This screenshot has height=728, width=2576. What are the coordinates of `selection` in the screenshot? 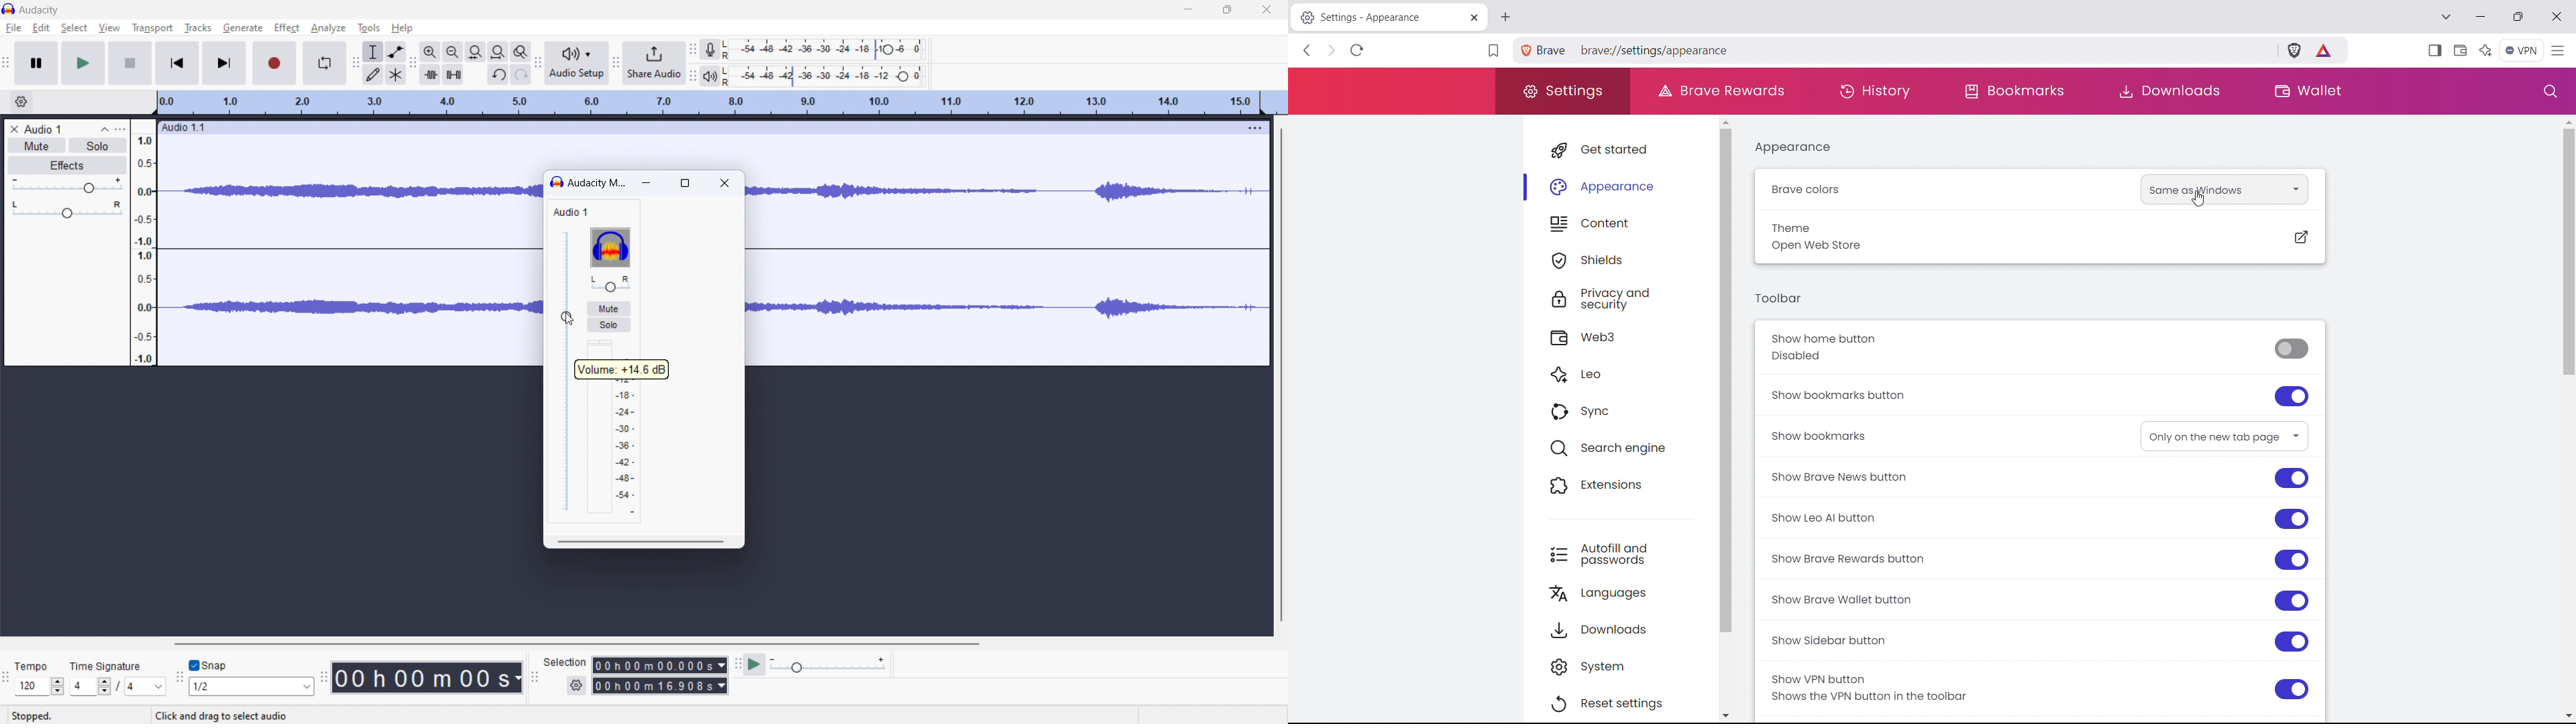 It's located at (565, 664).